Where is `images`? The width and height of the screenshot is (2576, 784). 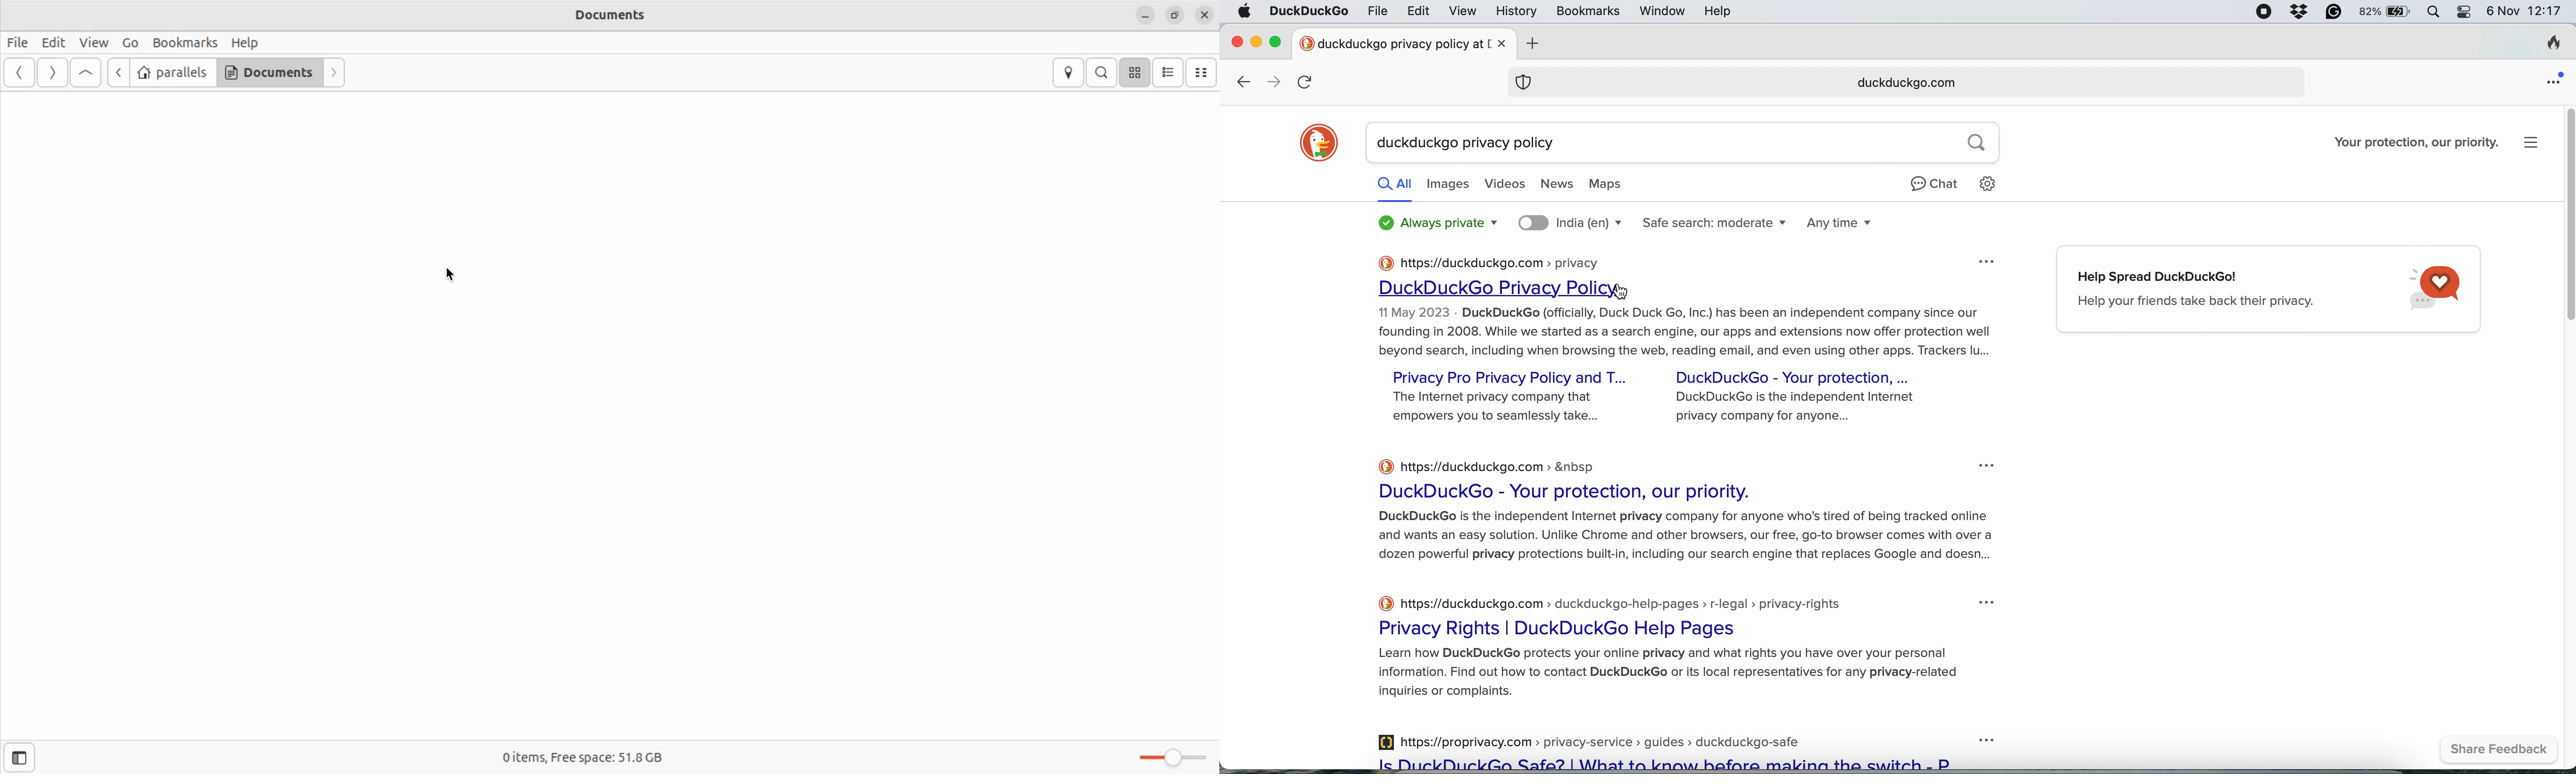 images is located at coordinates (1449, 186).